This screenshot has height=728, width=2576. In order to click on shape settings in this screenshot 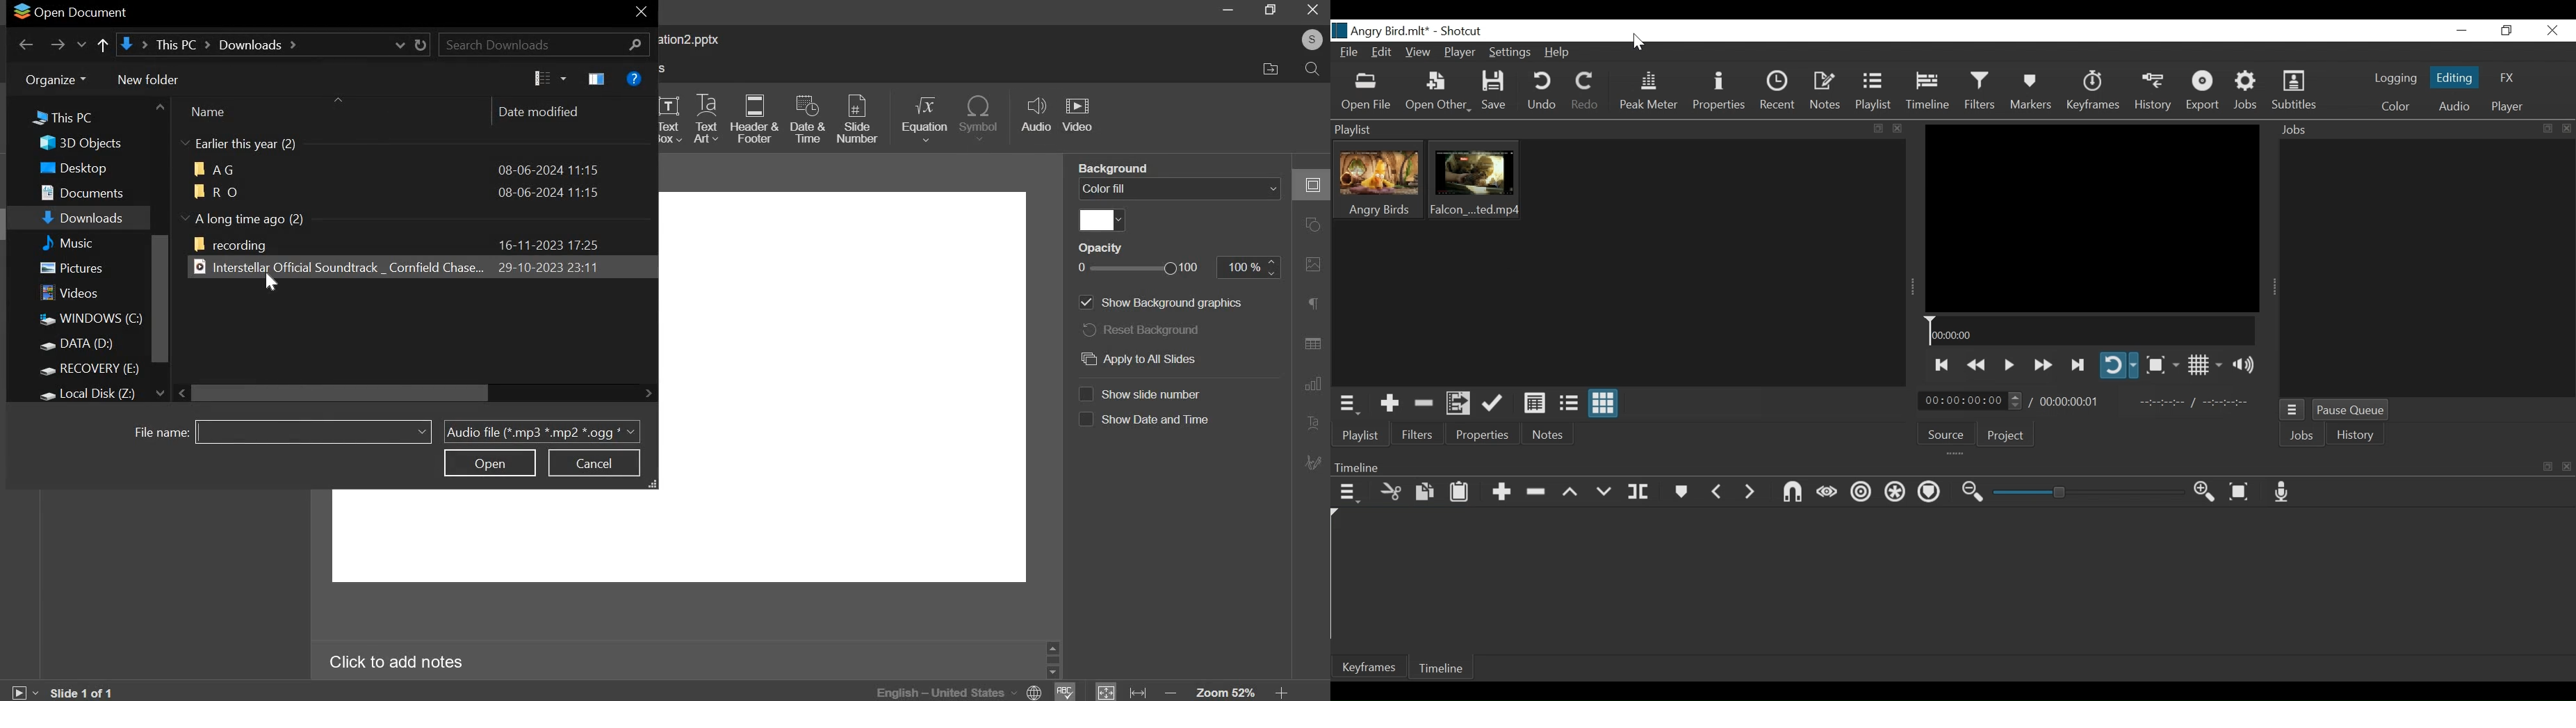, I will do `click(1312, 223)`.